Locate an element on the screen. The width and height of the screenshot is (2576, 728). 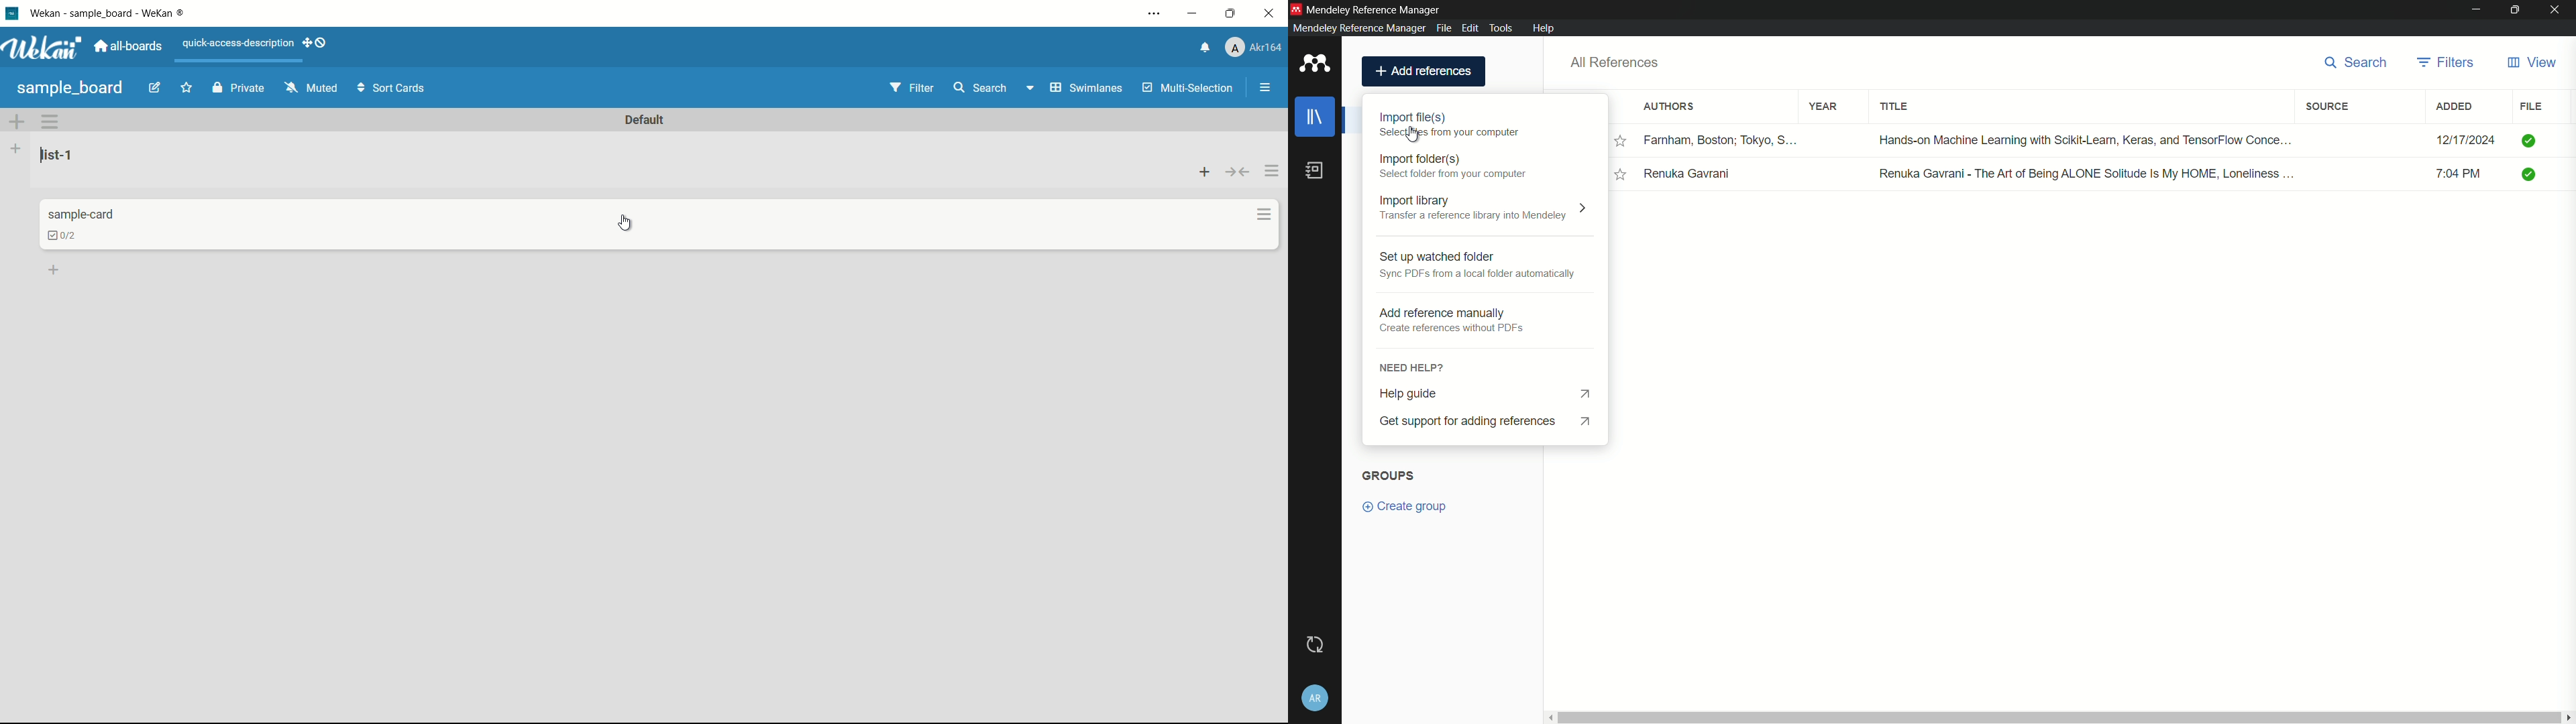
need help? is located at coordinates (1485, 366).